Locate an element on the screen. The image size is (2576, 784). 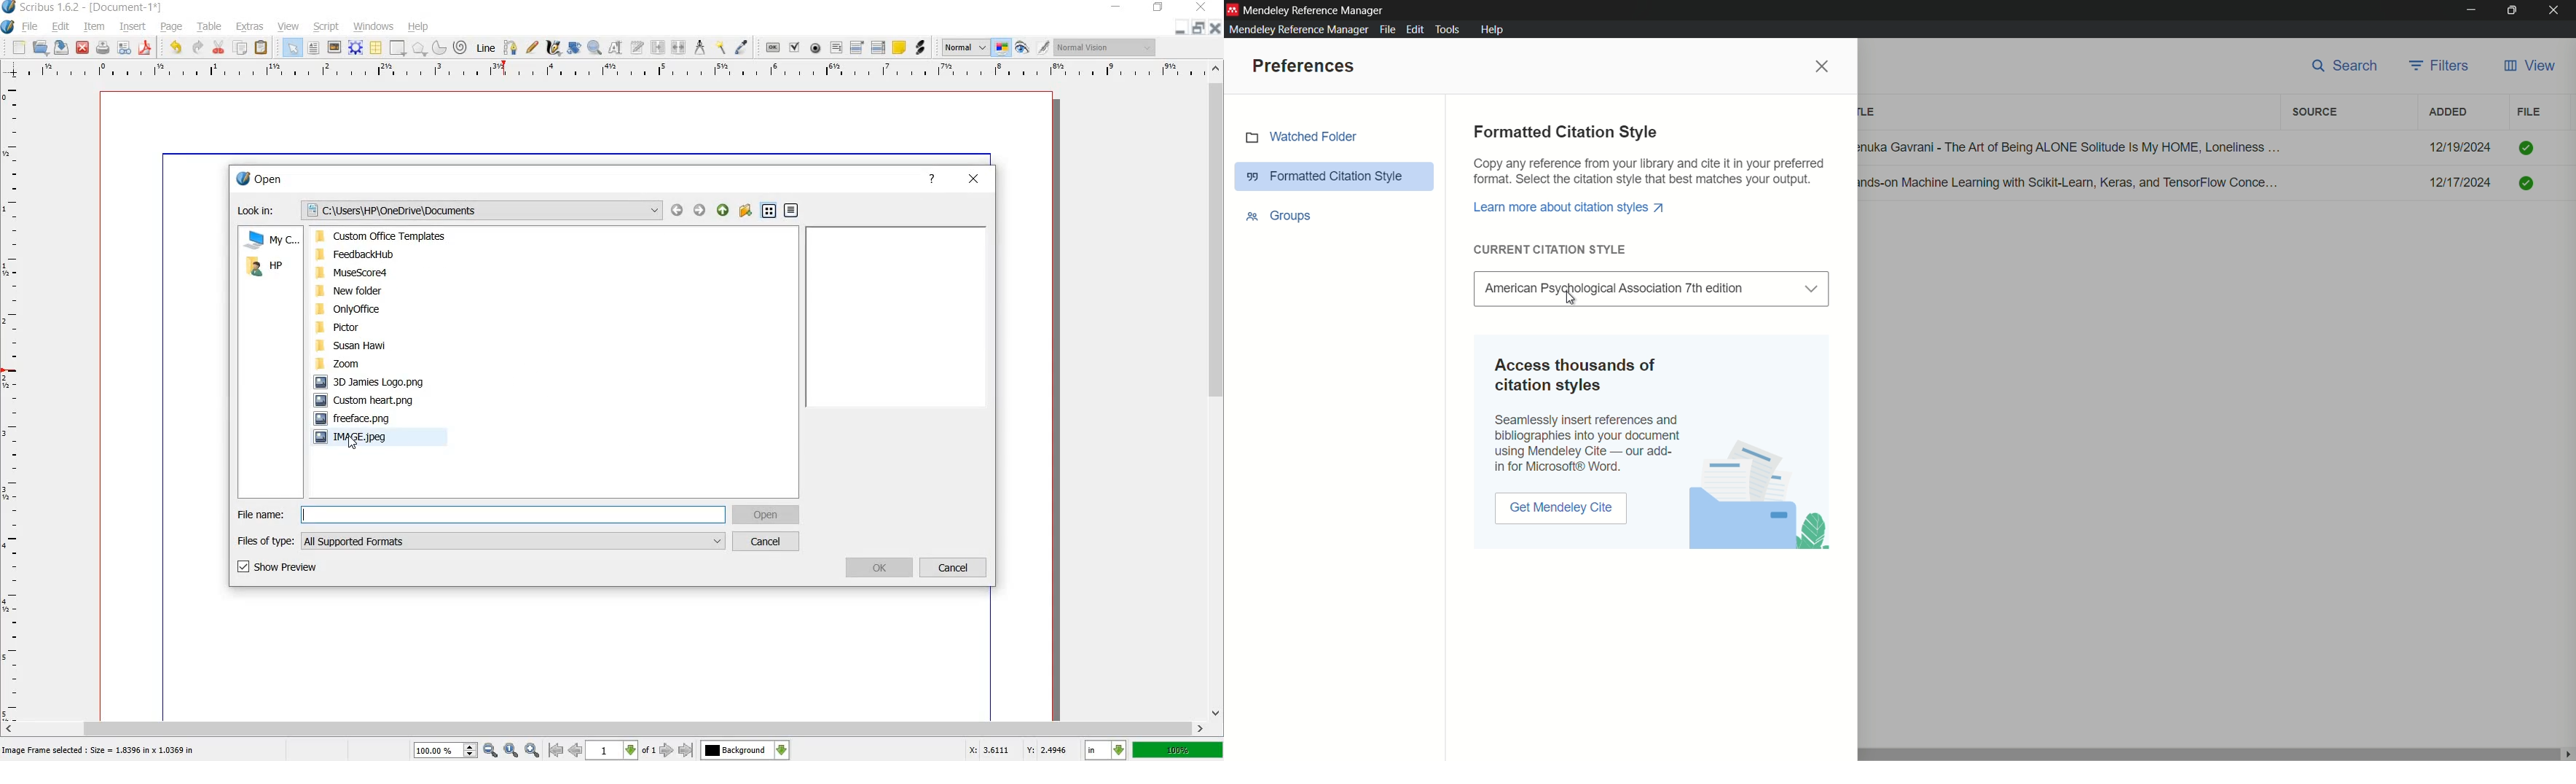
CREATE NEW FOLDER is located at coordinates (745, 212).